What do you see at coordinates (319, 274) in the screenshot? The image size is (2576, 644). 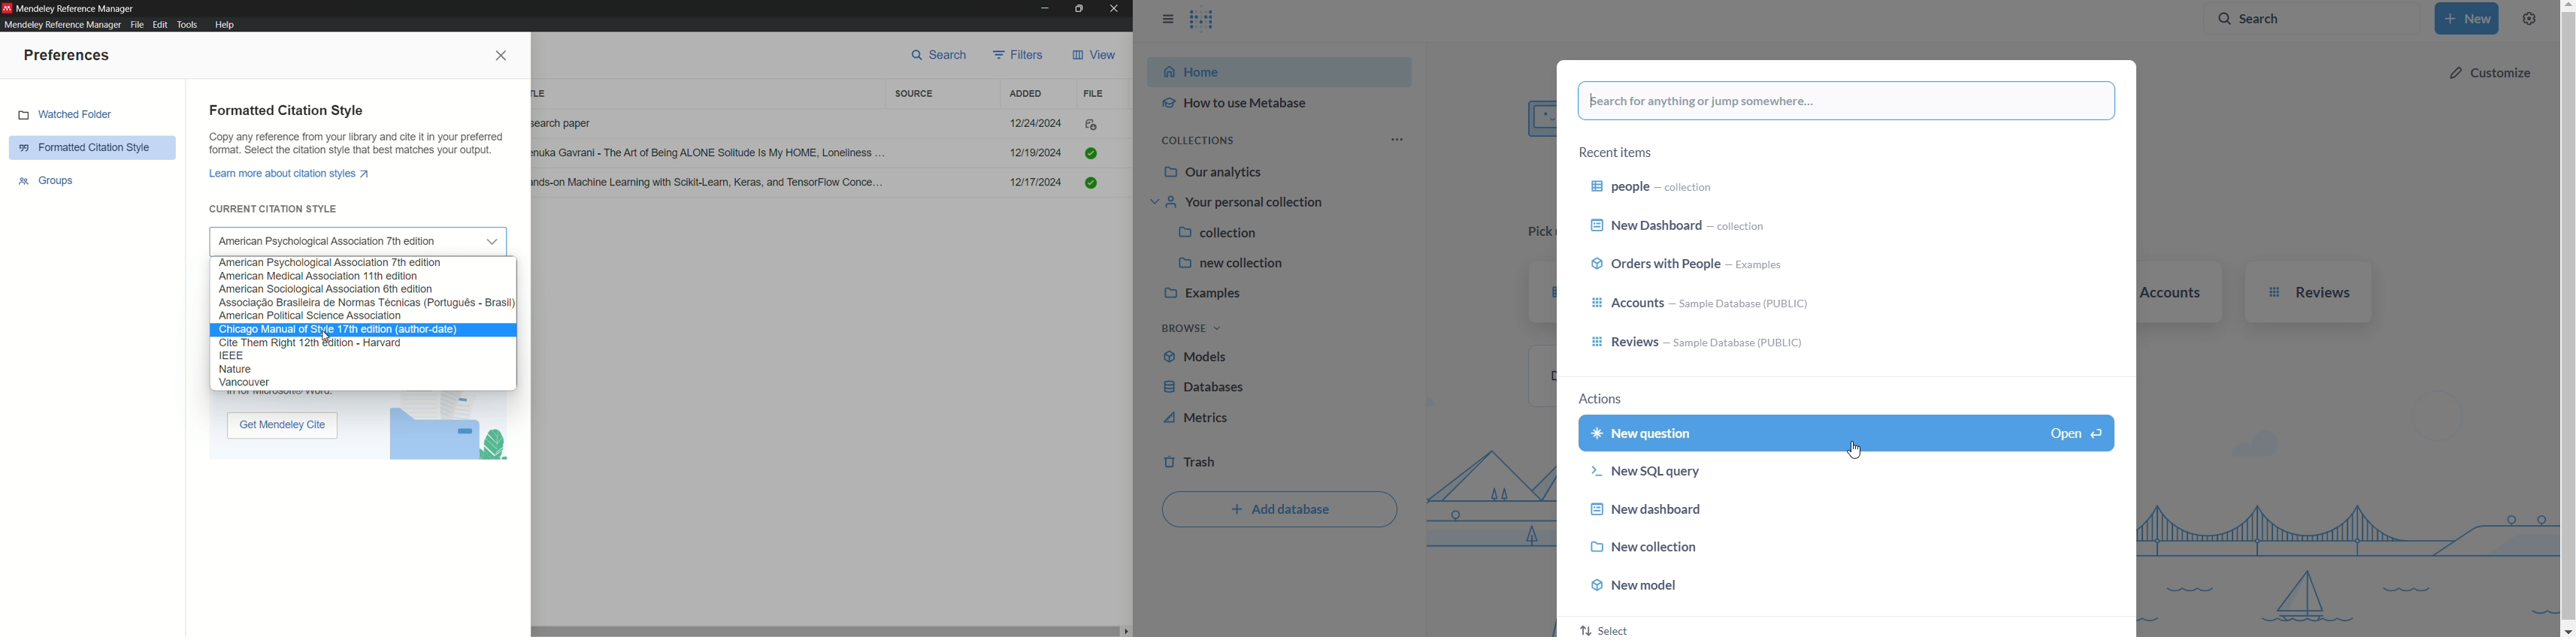 I see `citation styles` at bounding box center [319, 274].